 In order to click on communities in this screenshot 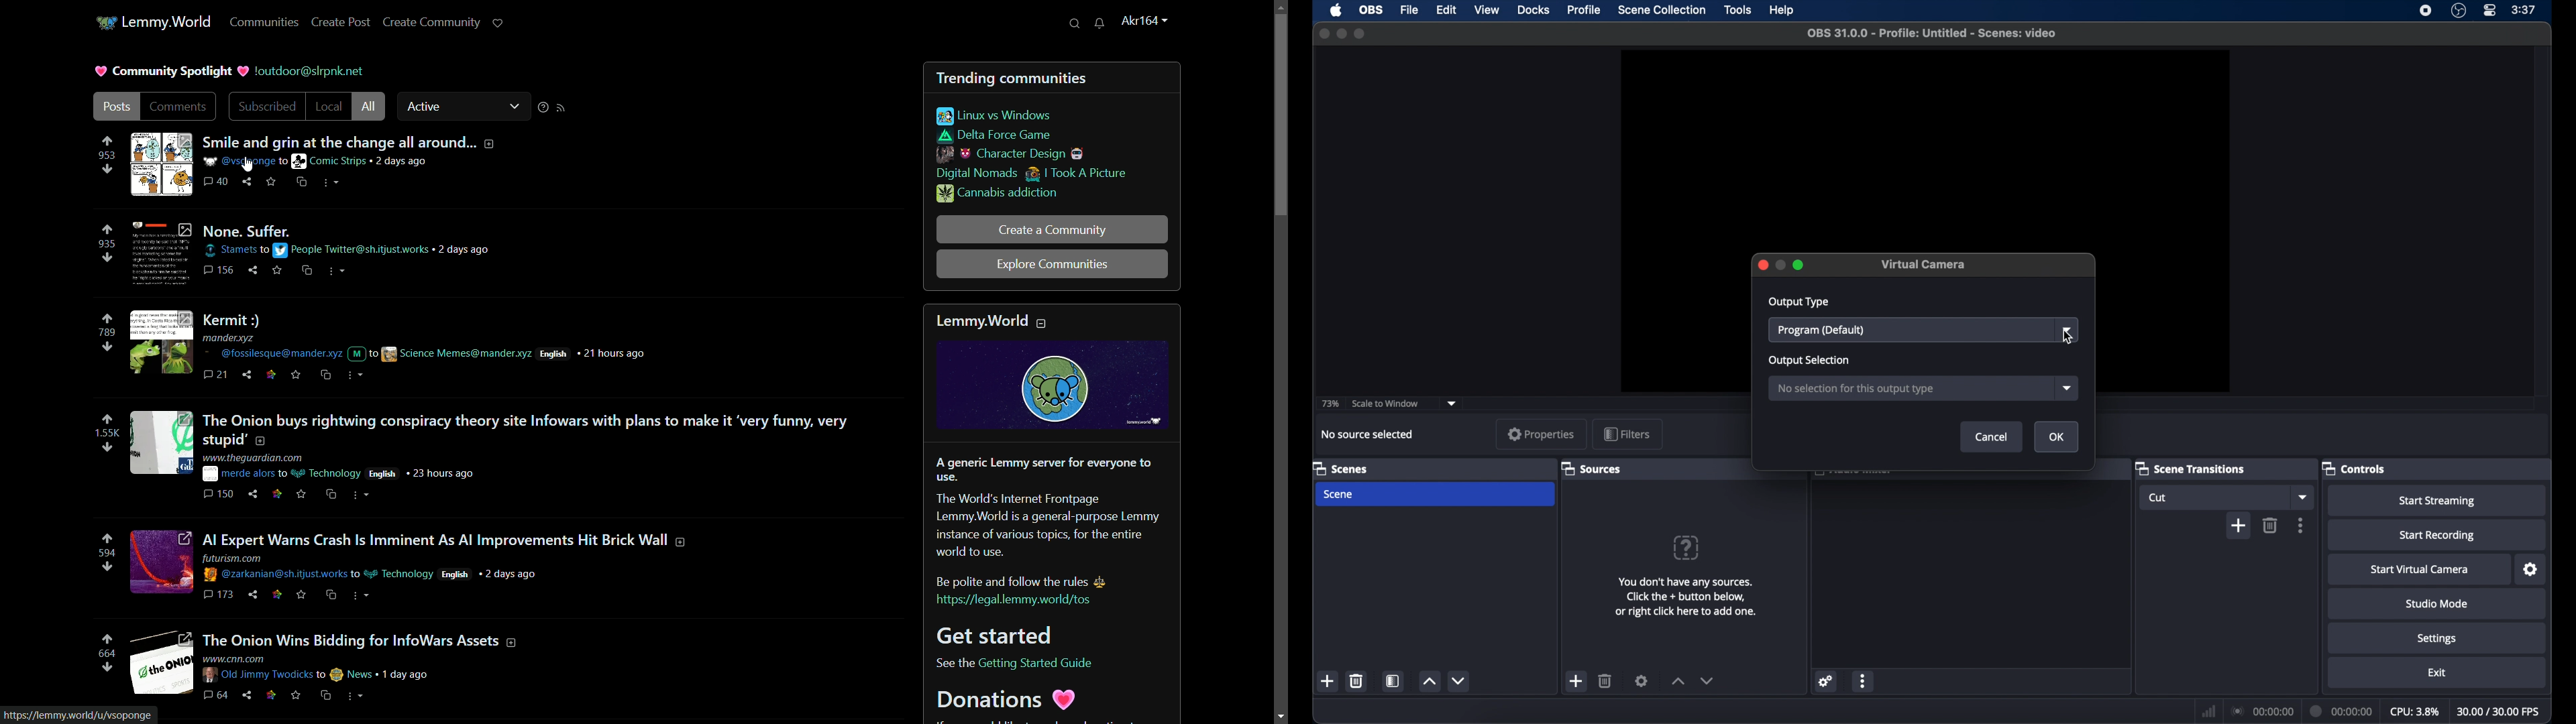, I will do `click(264, 23)`.